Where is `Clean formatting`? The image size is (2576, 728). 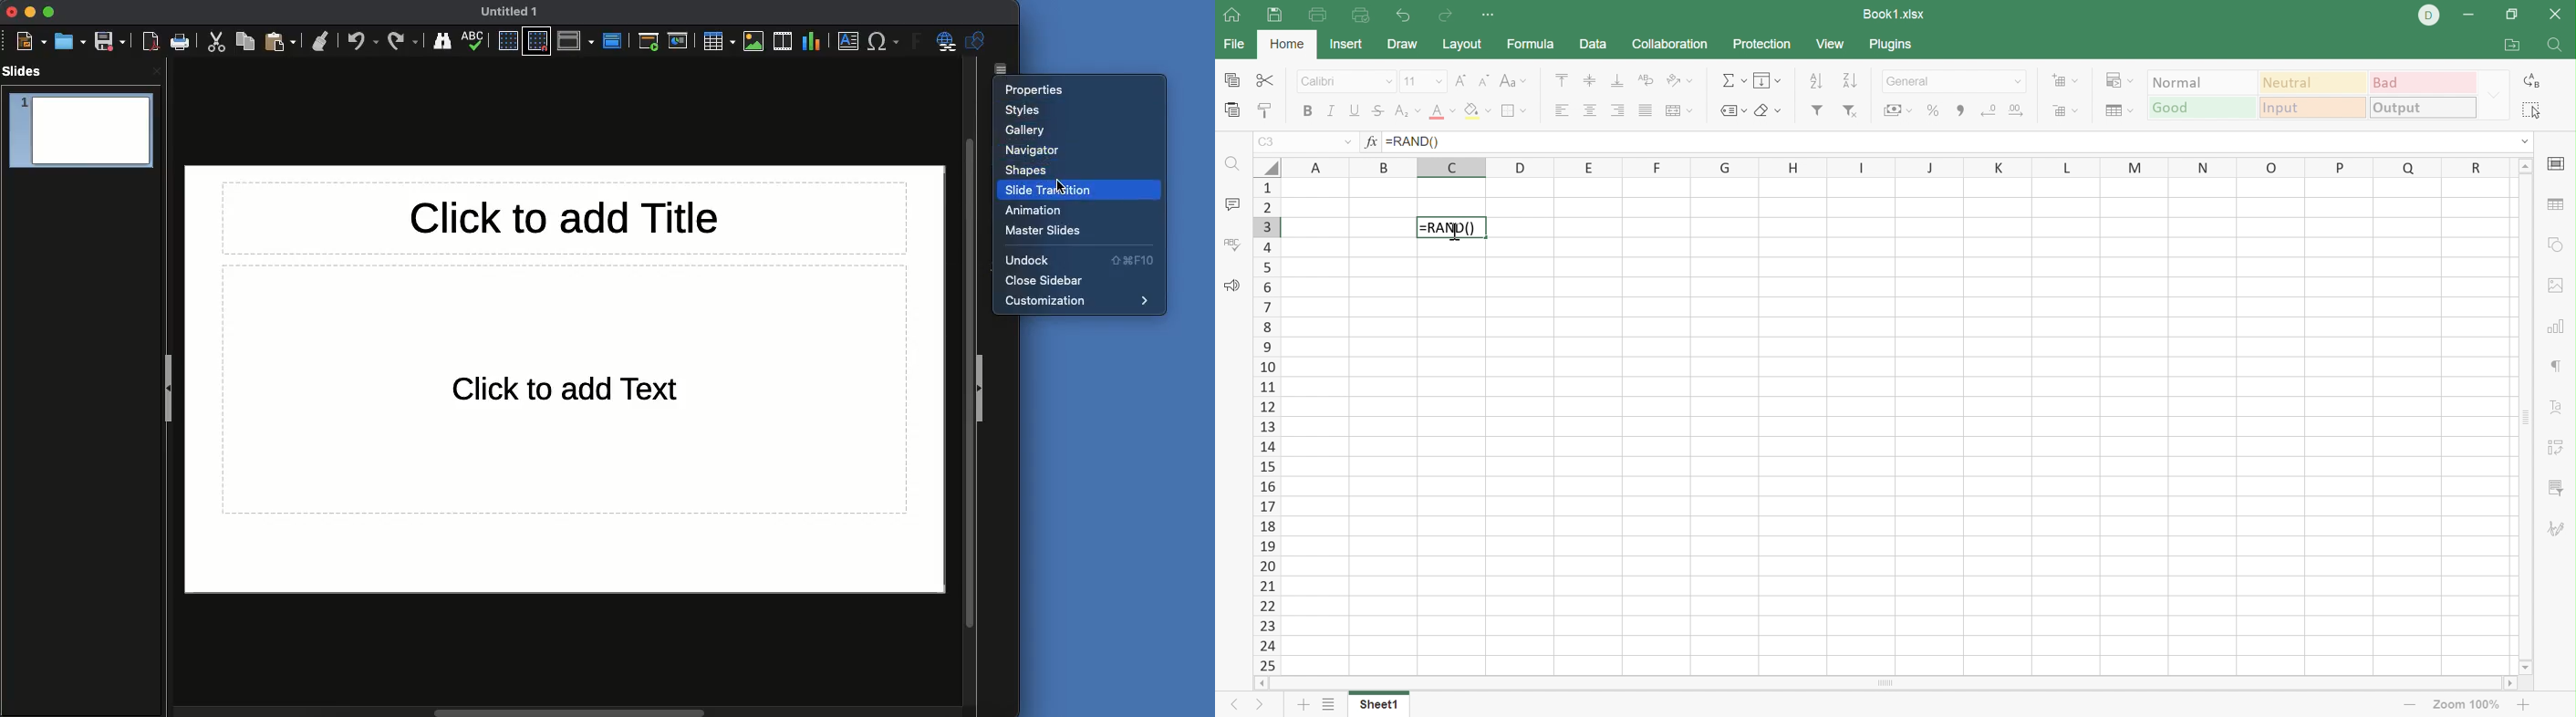
Clean formatting is located at coordinates (323, 40).